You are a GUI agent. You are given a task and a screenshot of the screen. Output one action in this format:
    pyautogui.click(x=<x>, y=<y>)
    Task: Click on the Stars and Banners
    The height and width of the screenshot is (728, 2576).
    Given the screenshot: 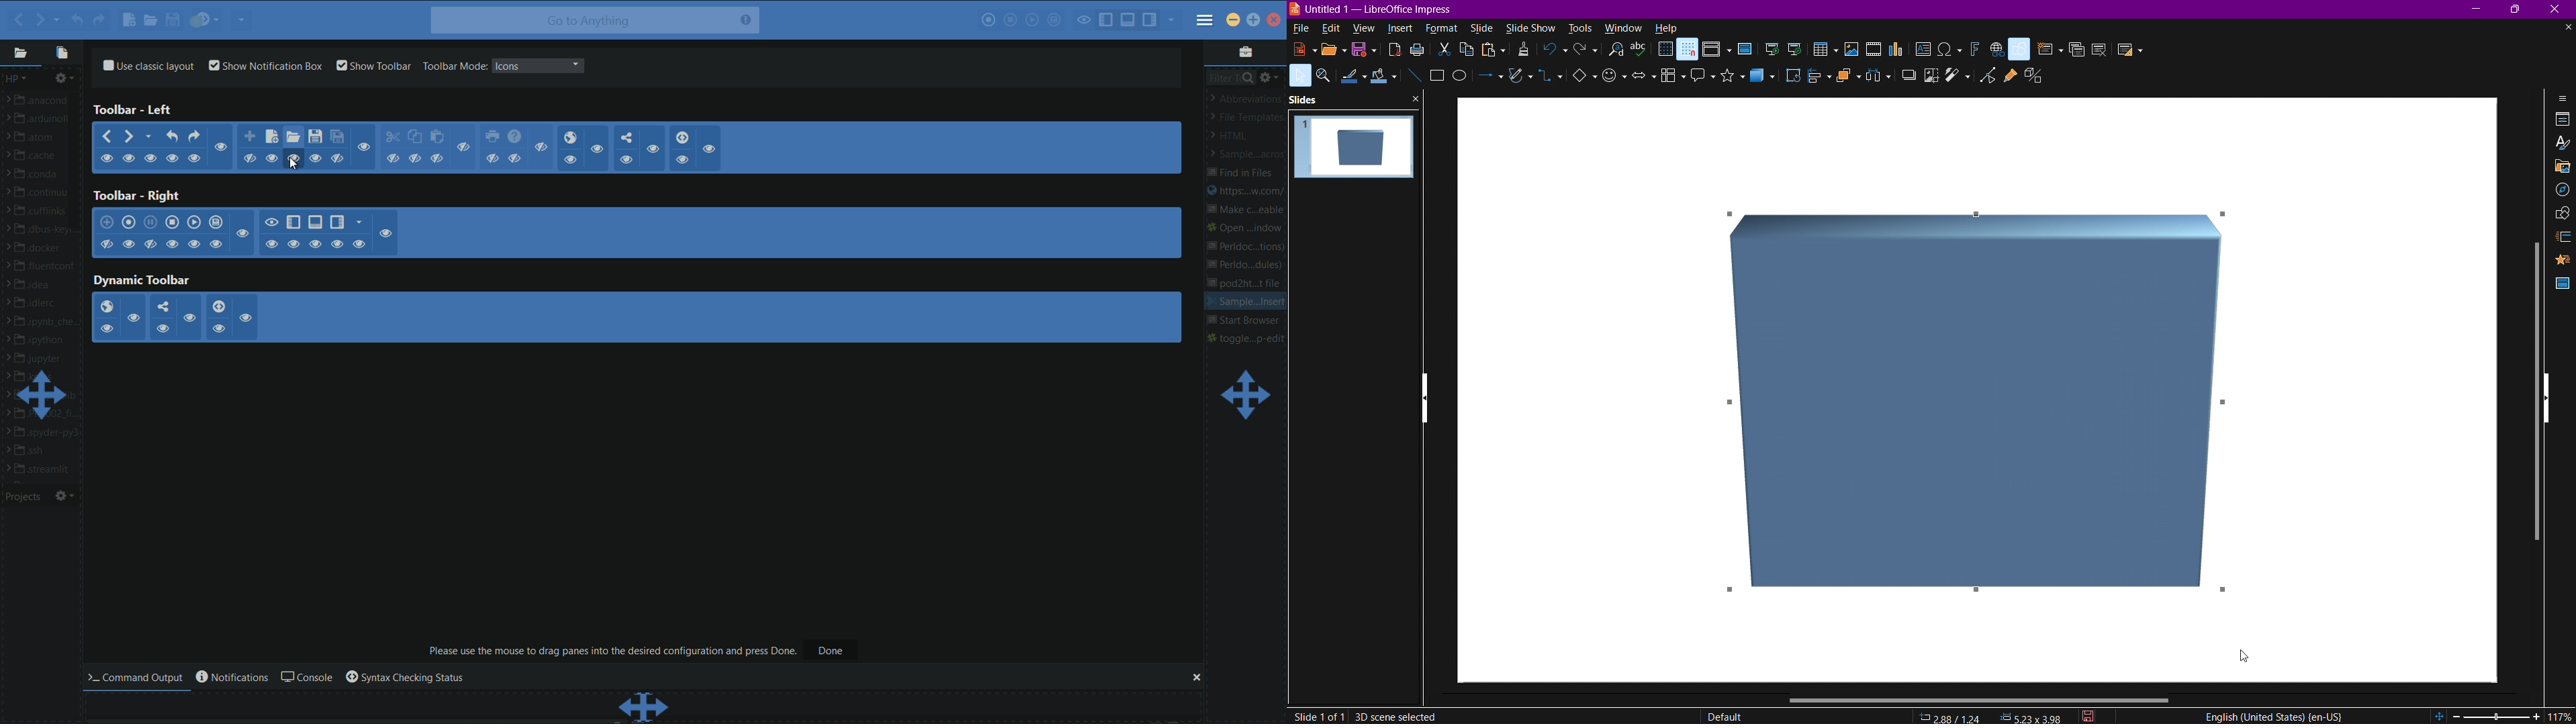 What is the action you would take?
    pyautogui.click(x=1729, y=80)
    